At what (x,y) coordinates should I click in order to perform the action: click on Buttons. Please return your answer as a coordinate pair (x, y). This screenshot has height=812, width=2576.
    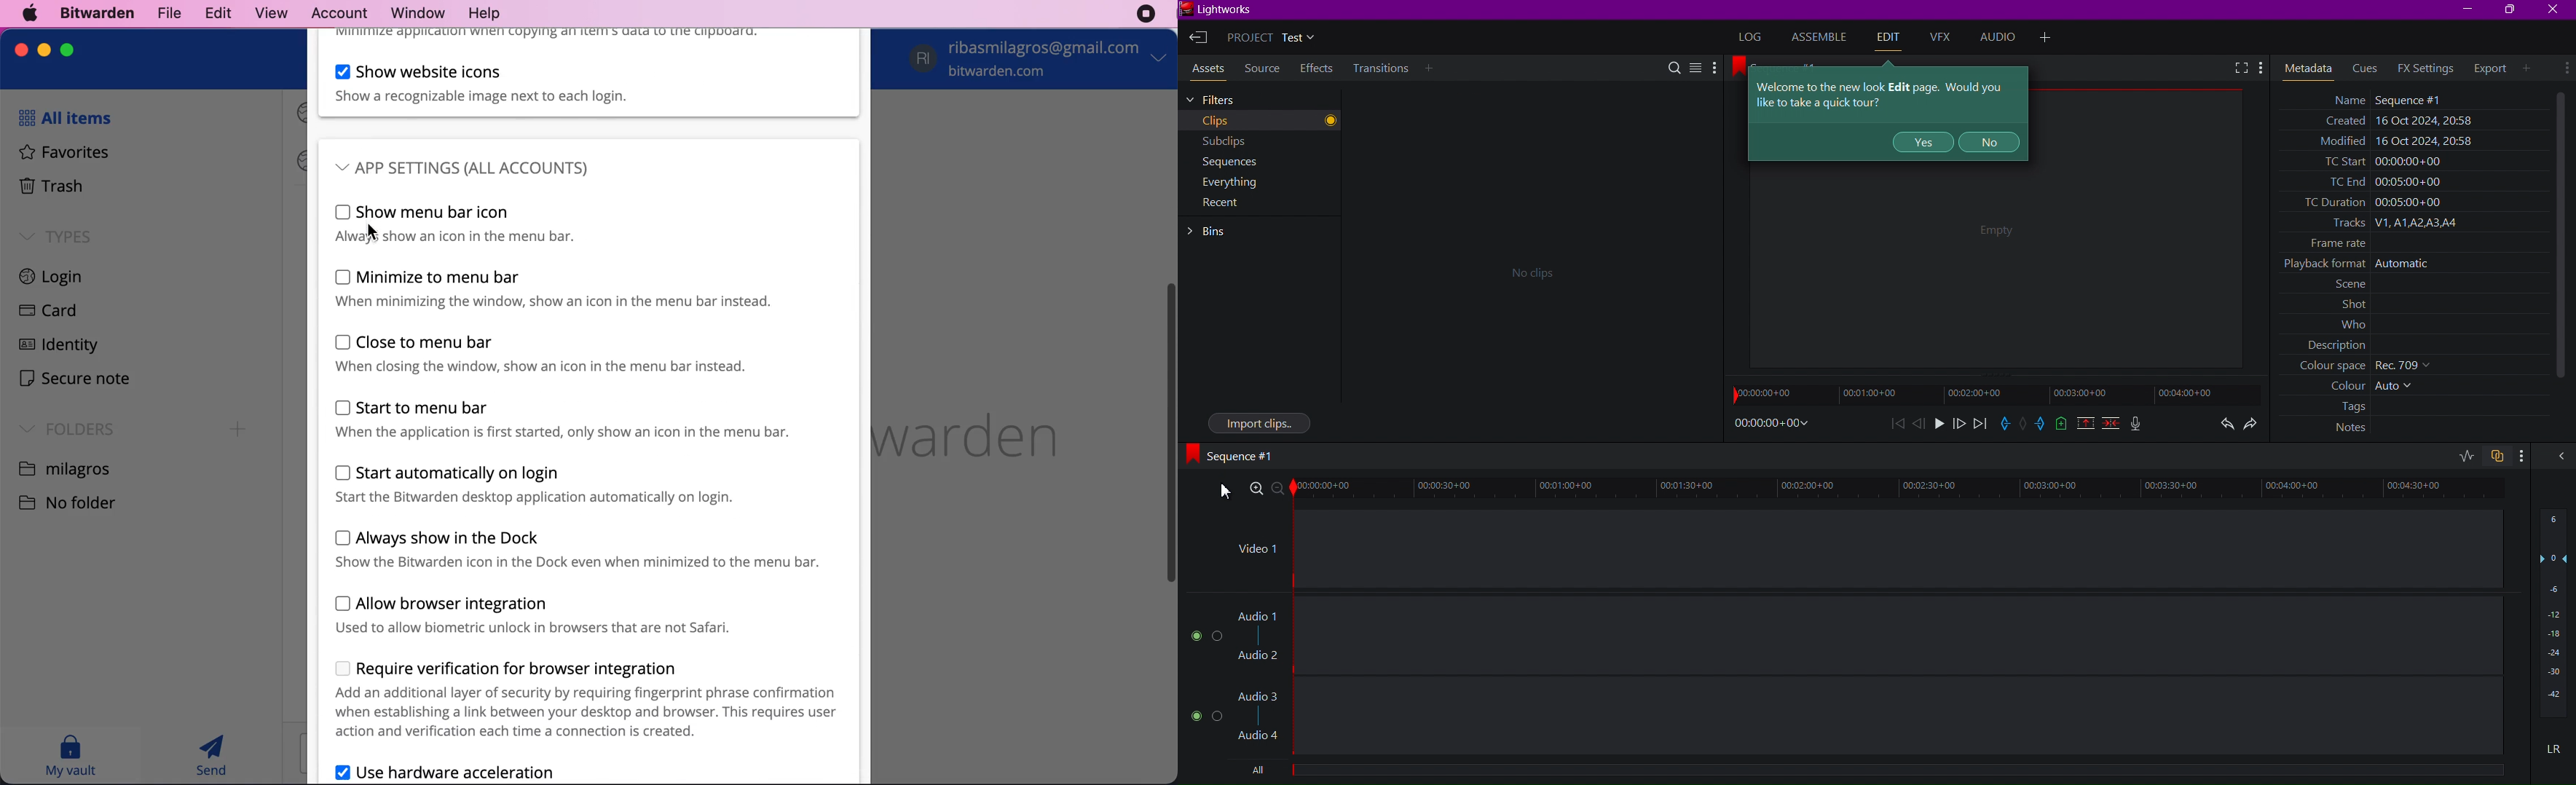
    Looking at the image, I should click on (1210, 717).